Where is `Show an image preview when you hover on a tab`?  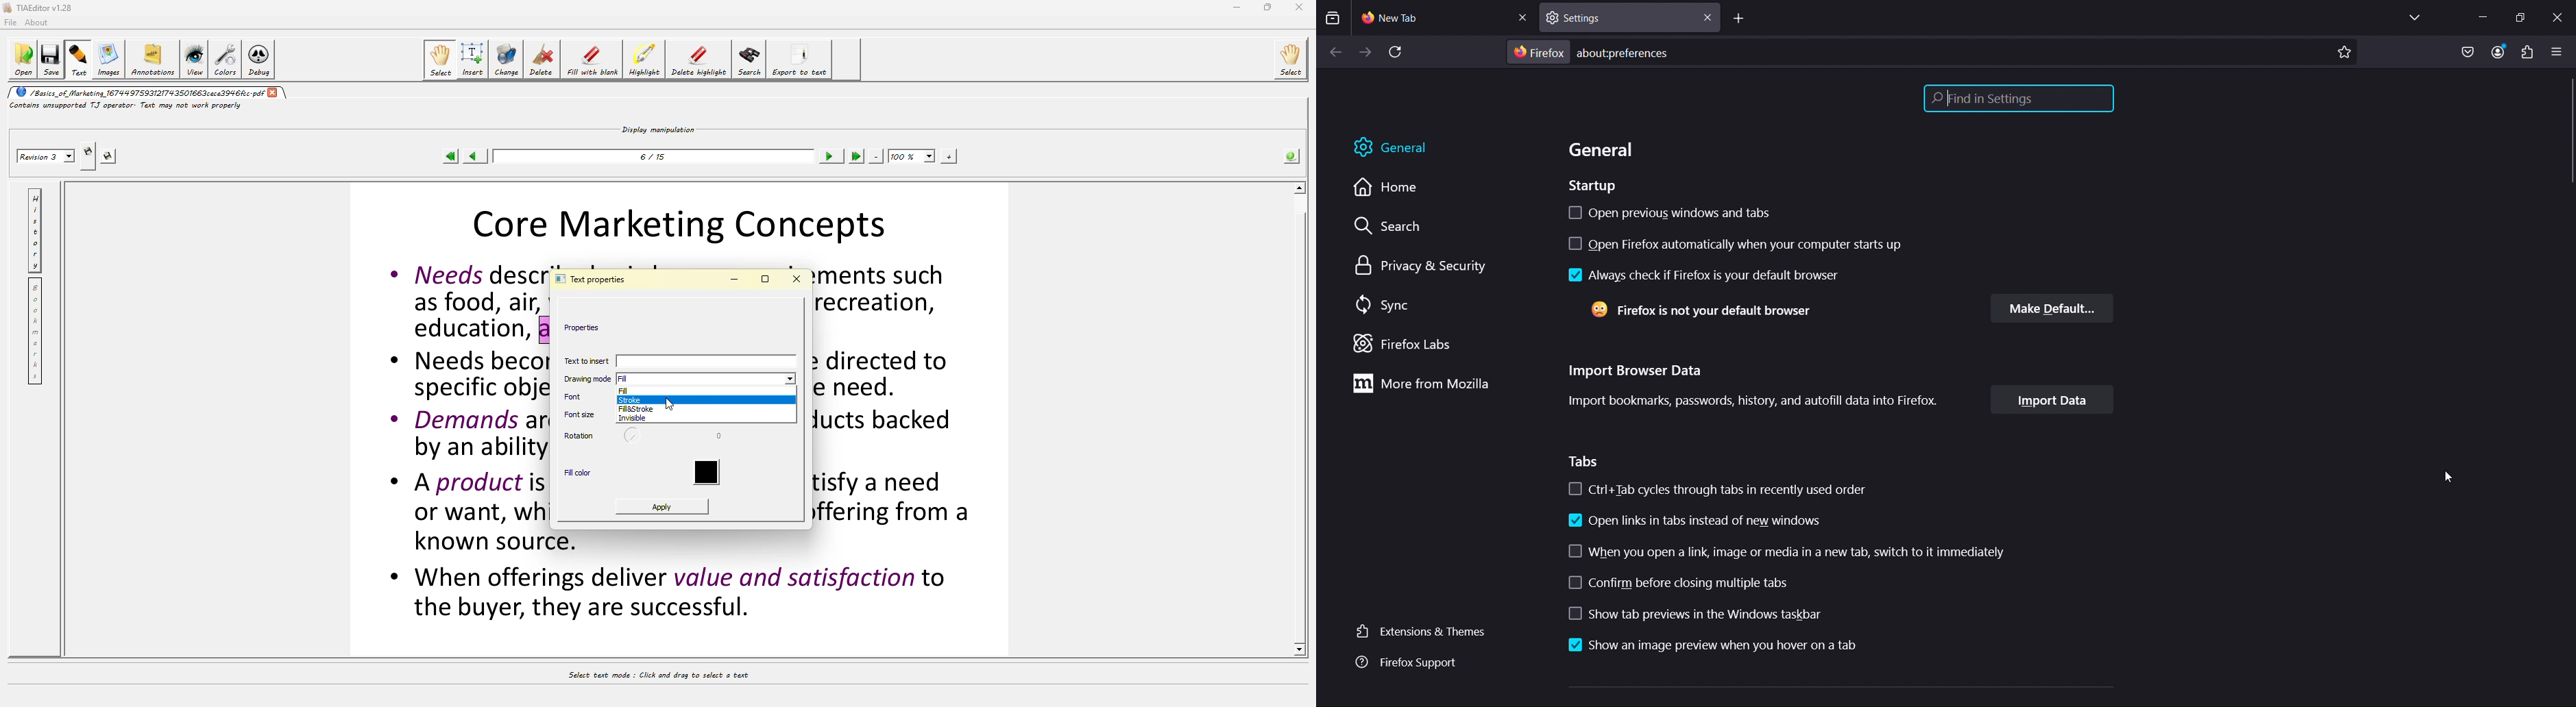
Show an image preview when you hover on a tab is located at coordinates (1713, 645).